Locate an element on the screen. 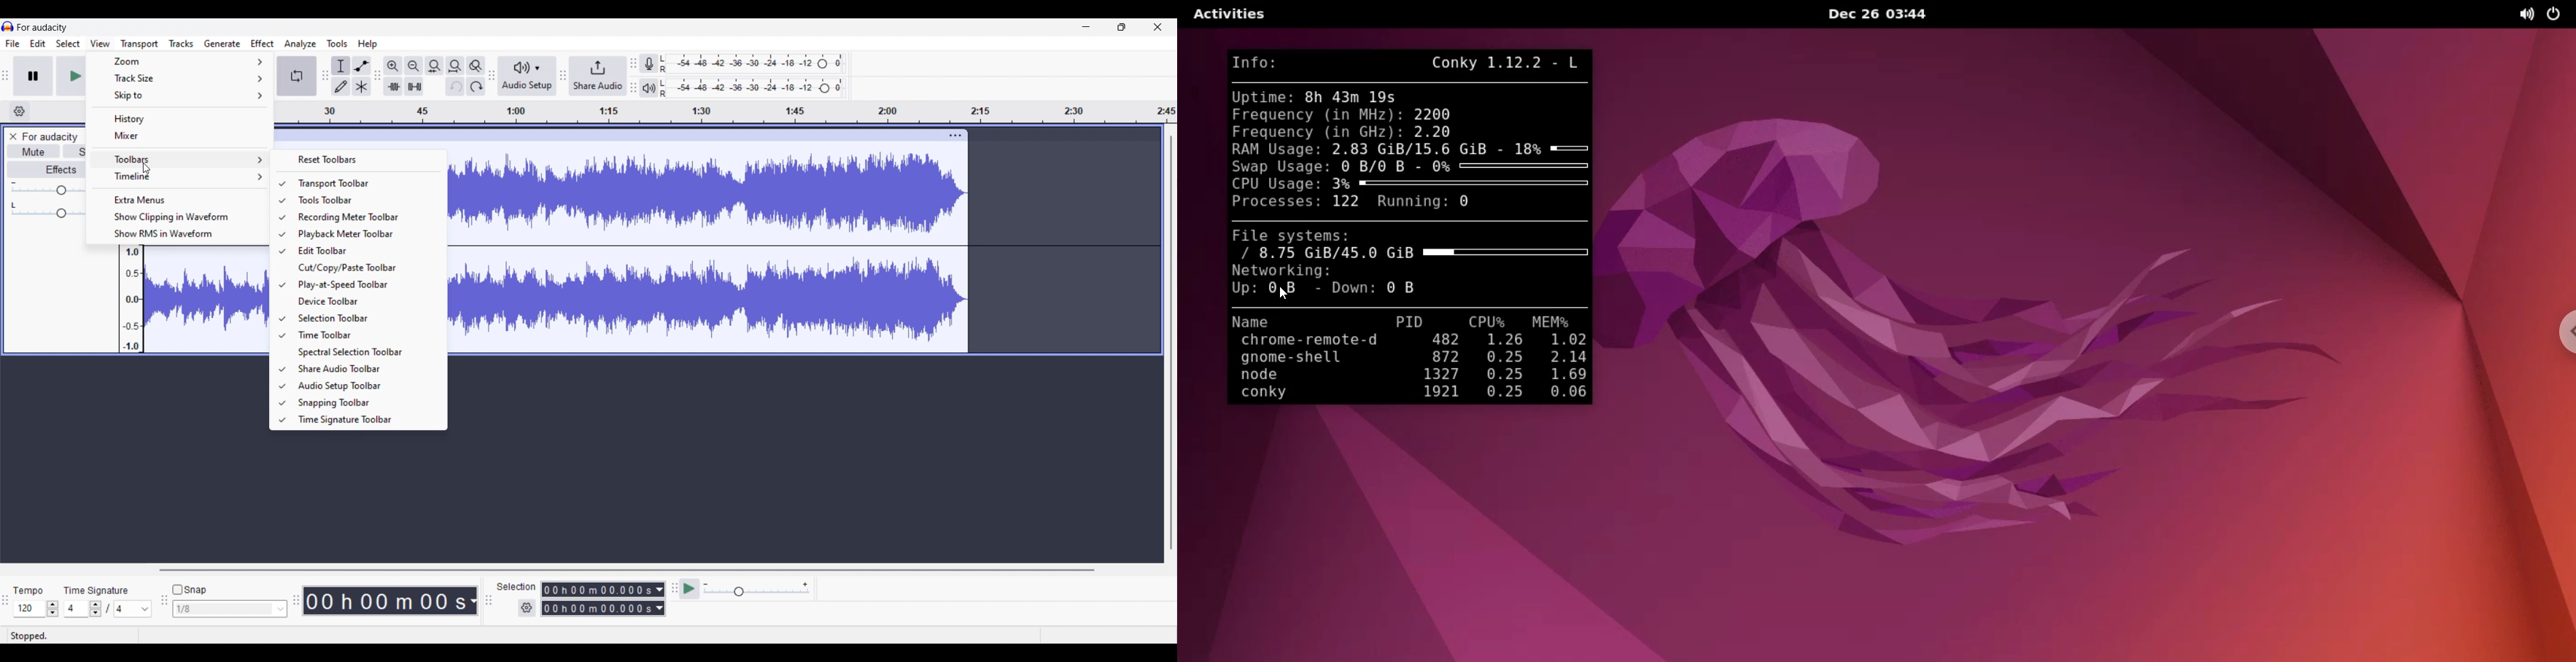 The height and width of the screenshot is (672, 2576). Fit projection to width is located at coordinates (456, 66).